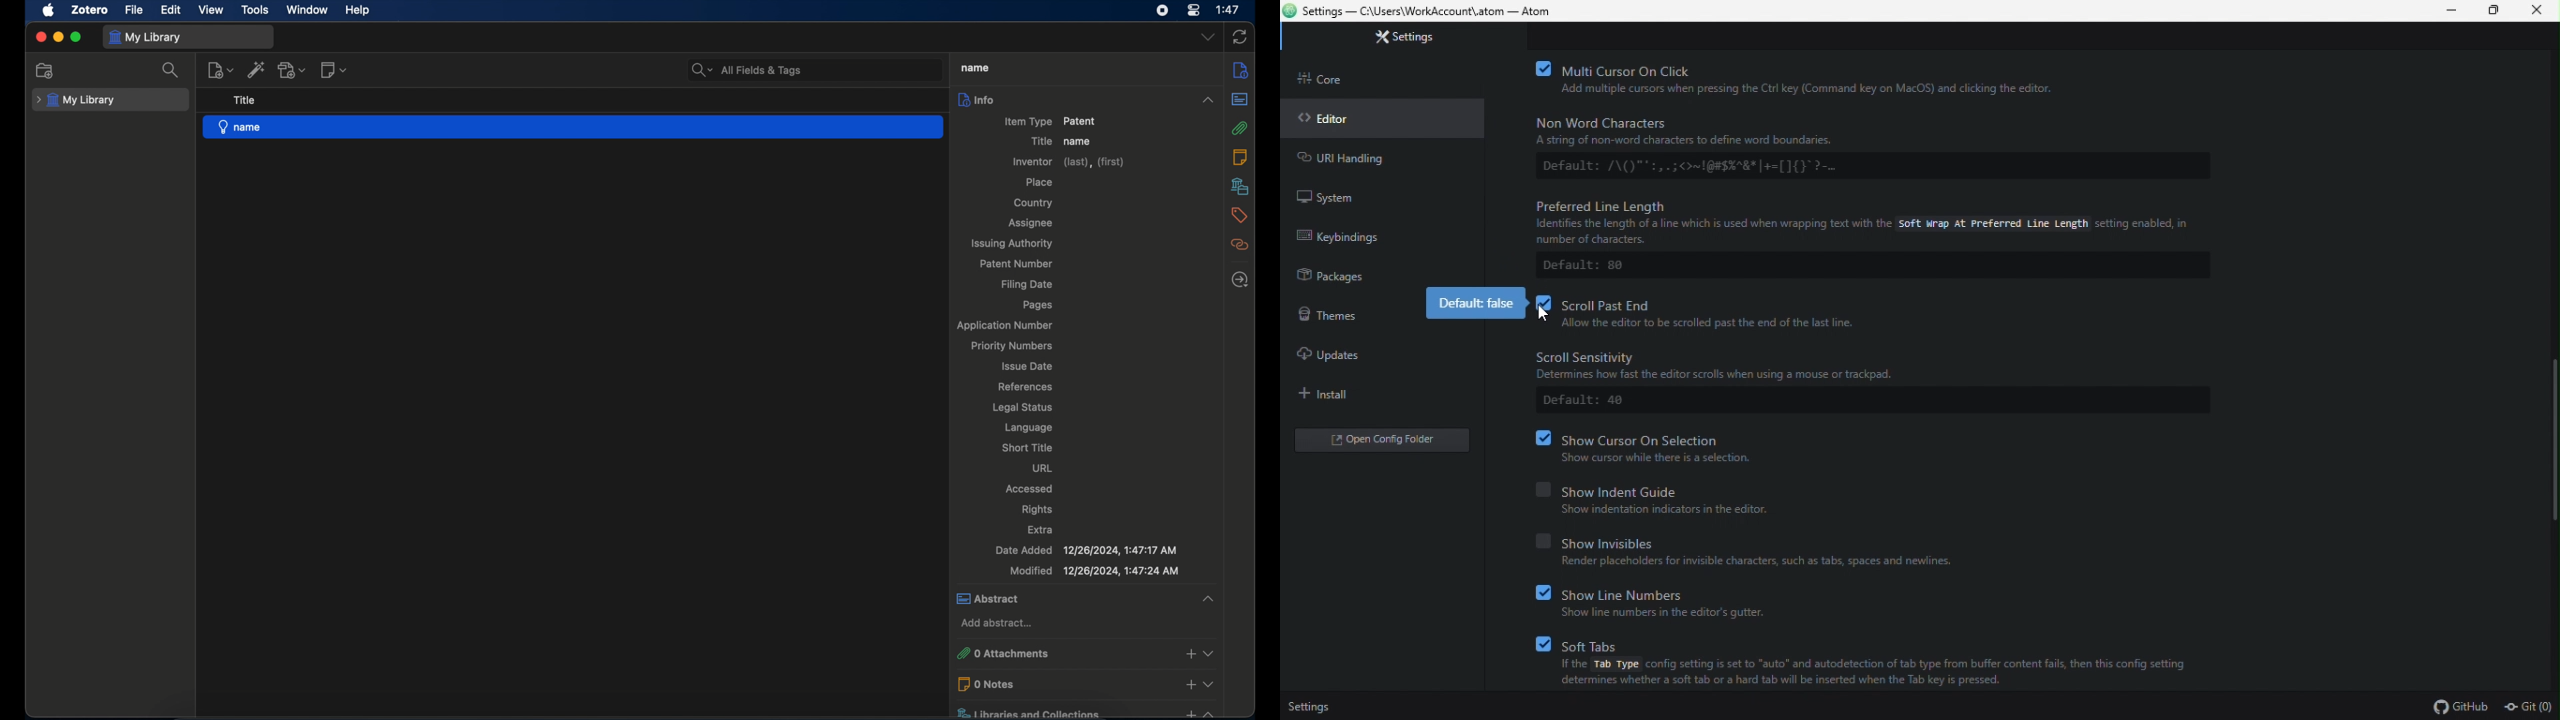 The width and height of the screenshot is (2576, 728). What do you see at coordinates (2538, 11) in the screenshot?
I see `Close` at bounding box center [2538, 11].